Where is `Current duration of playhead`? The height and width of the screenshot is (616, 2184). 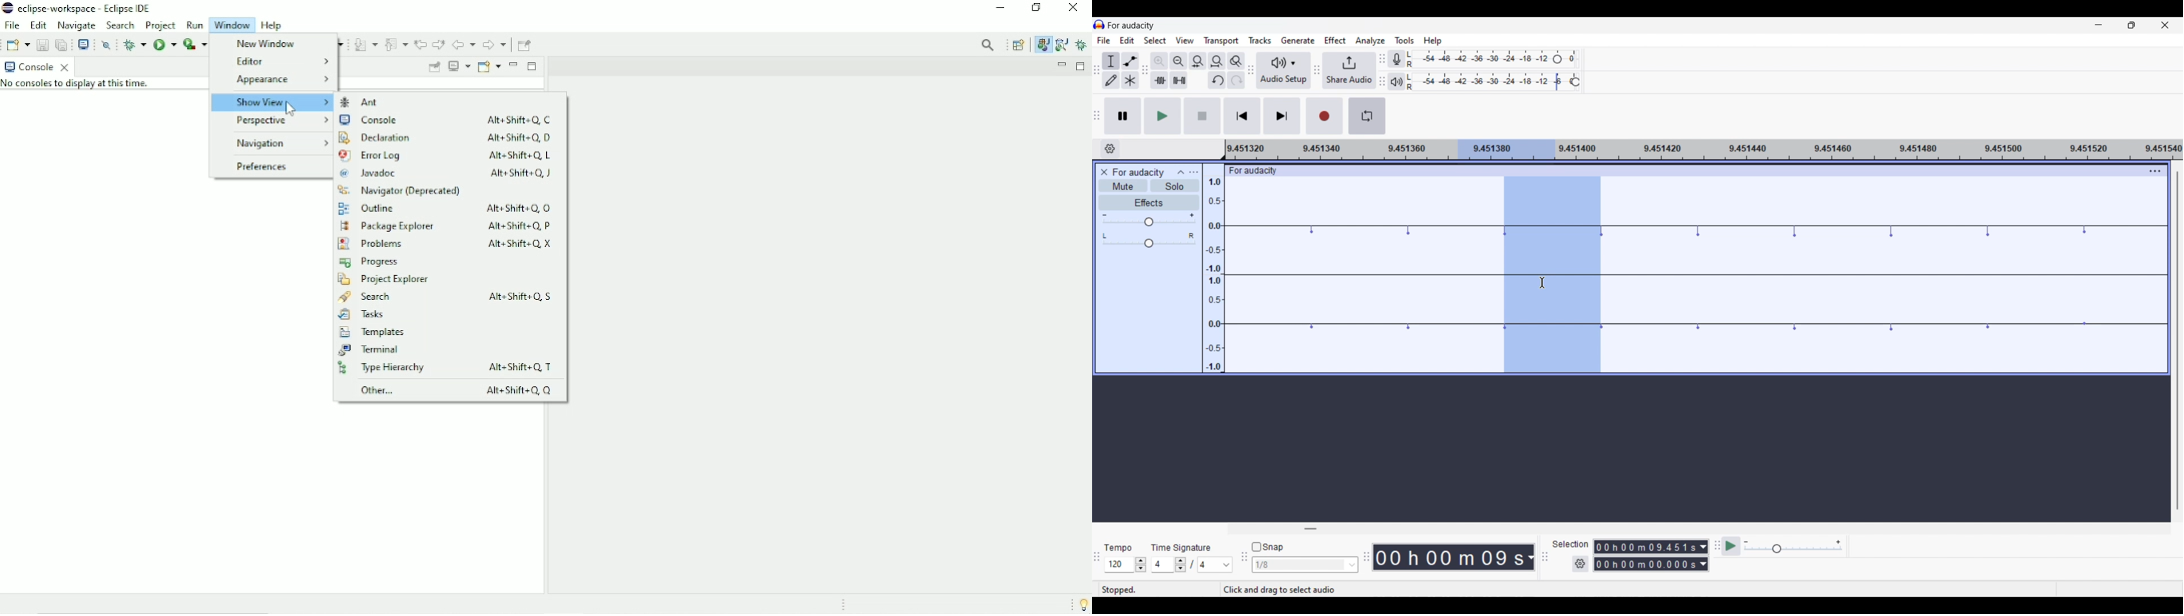
Current duration of playhead is located at coordinates (1448, 557).